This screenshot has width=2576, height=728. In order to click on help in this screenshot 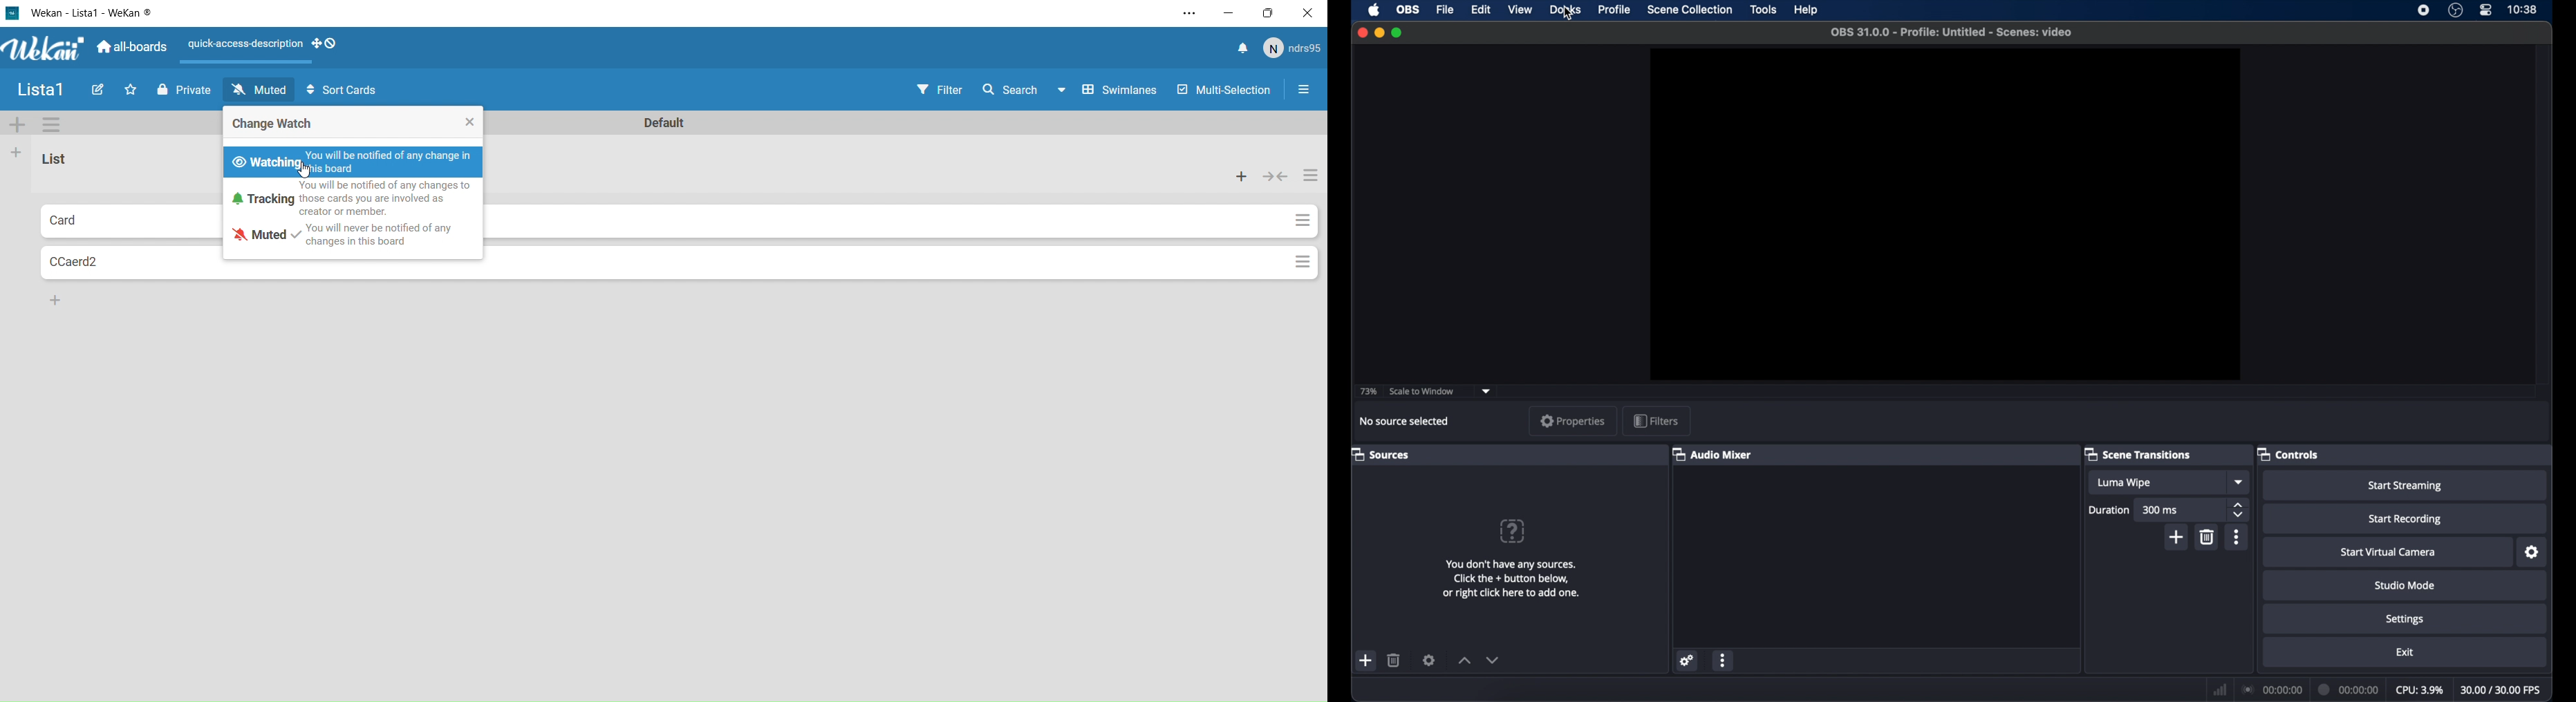, I will do `click(1807, 10)`.